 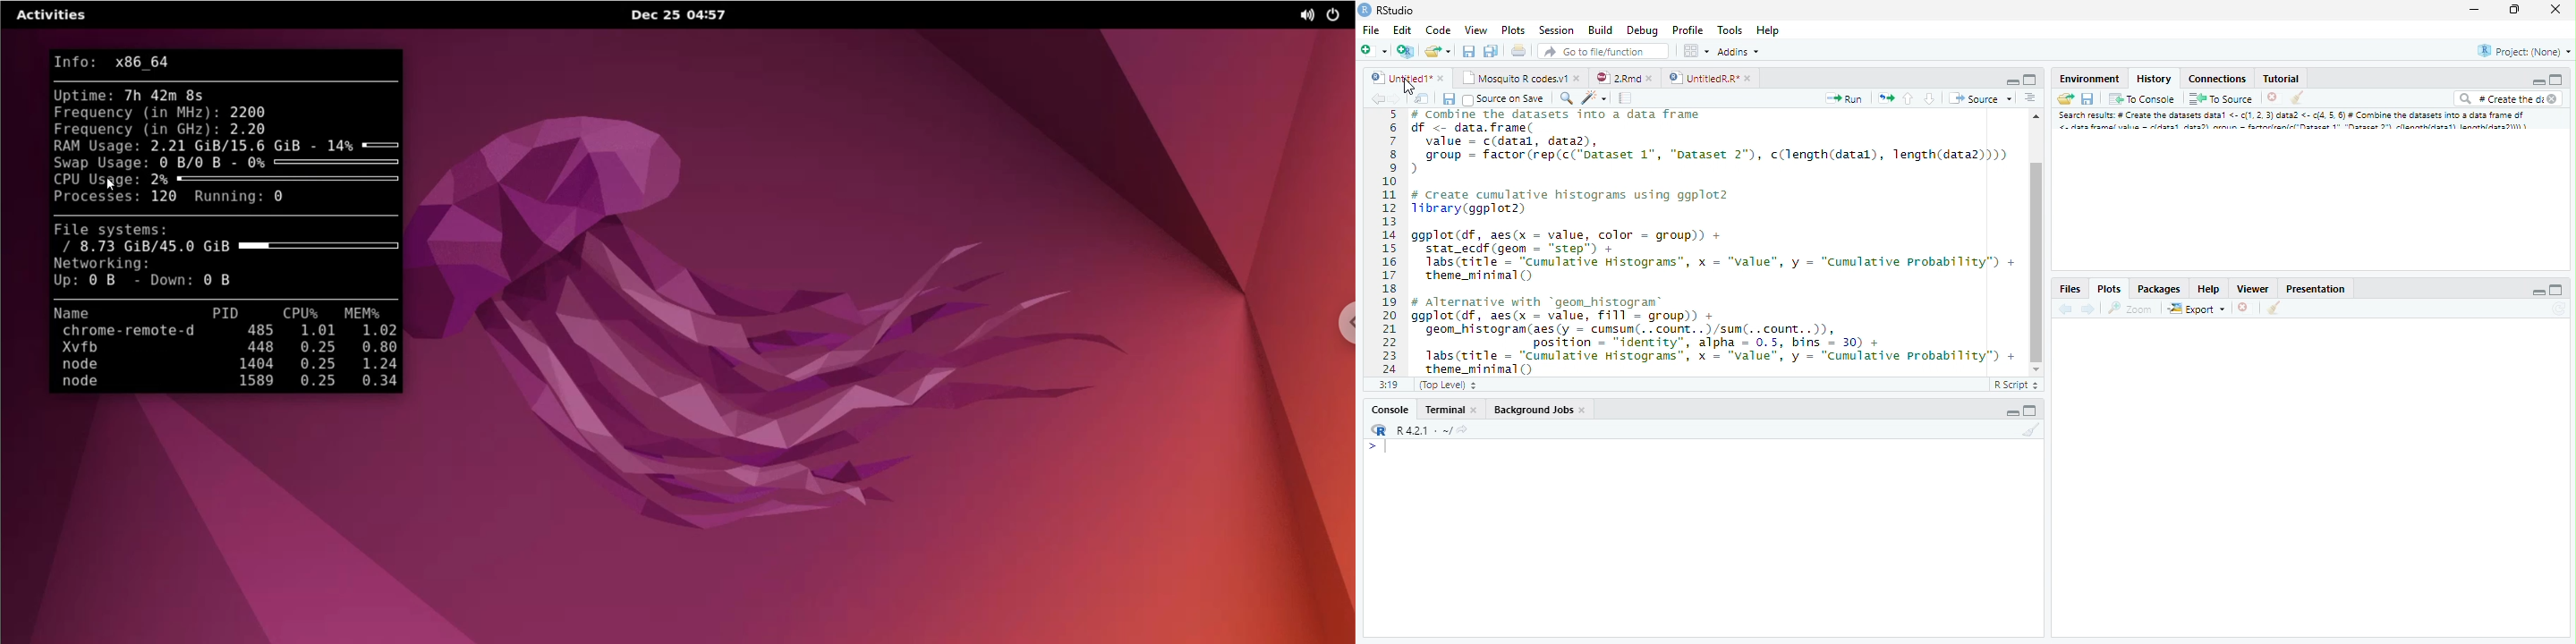 I want to click on UntitledR.R, so click(x=1710, y=77).